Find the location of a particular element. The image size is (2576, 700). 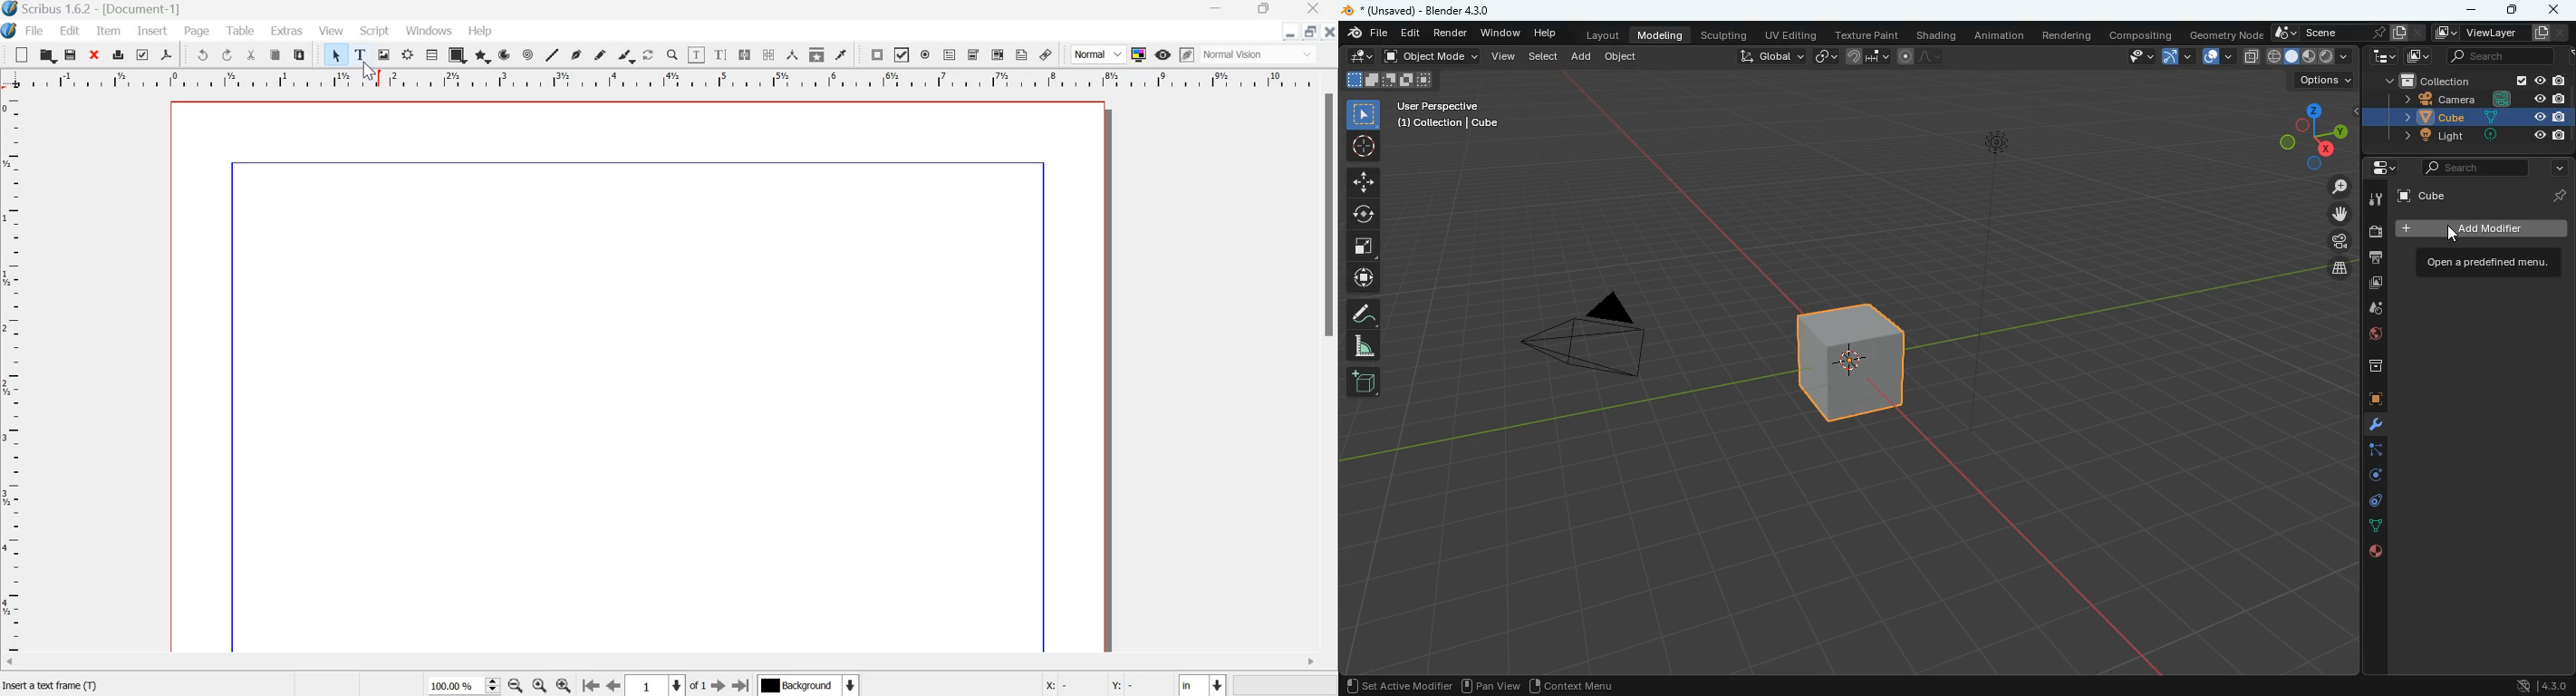

zoom out is located at coordinates (515, 686).